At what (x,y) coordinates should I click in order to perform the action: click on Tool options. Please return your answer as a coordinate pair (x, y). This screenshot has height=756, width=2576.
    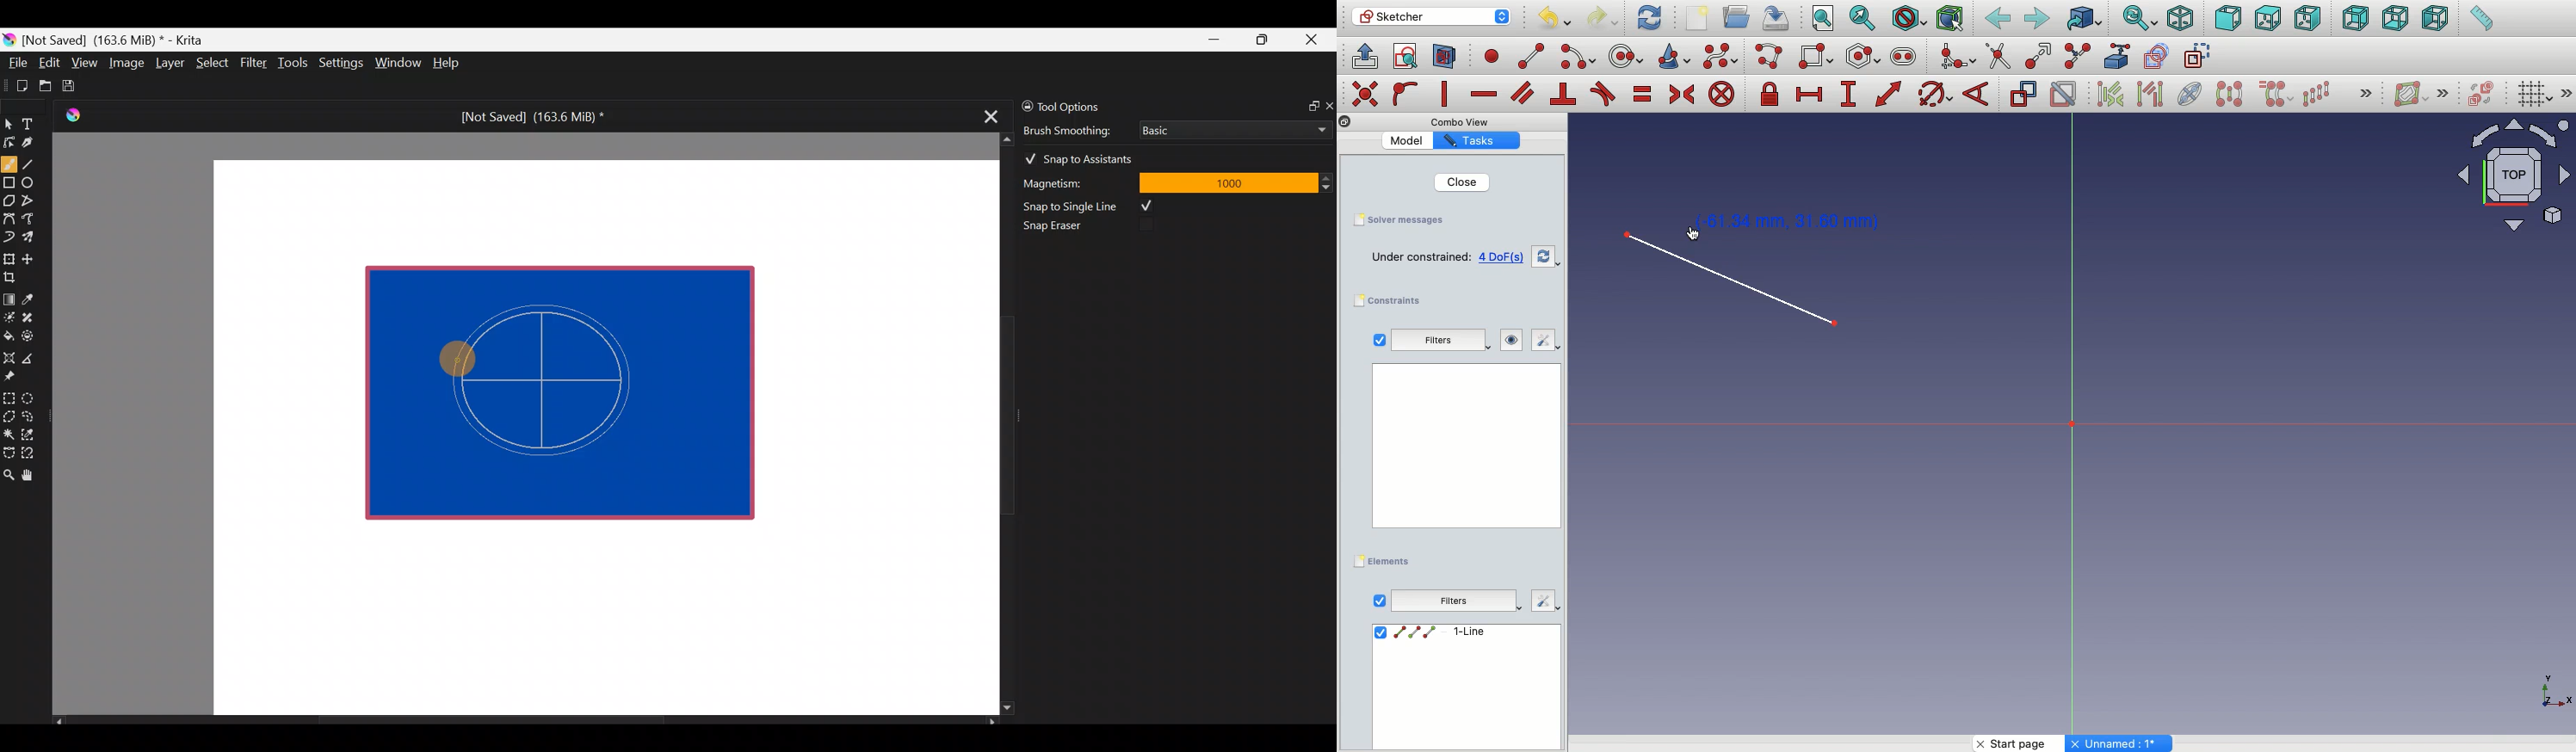
    Looking at the image, I should click on (1082, 107).